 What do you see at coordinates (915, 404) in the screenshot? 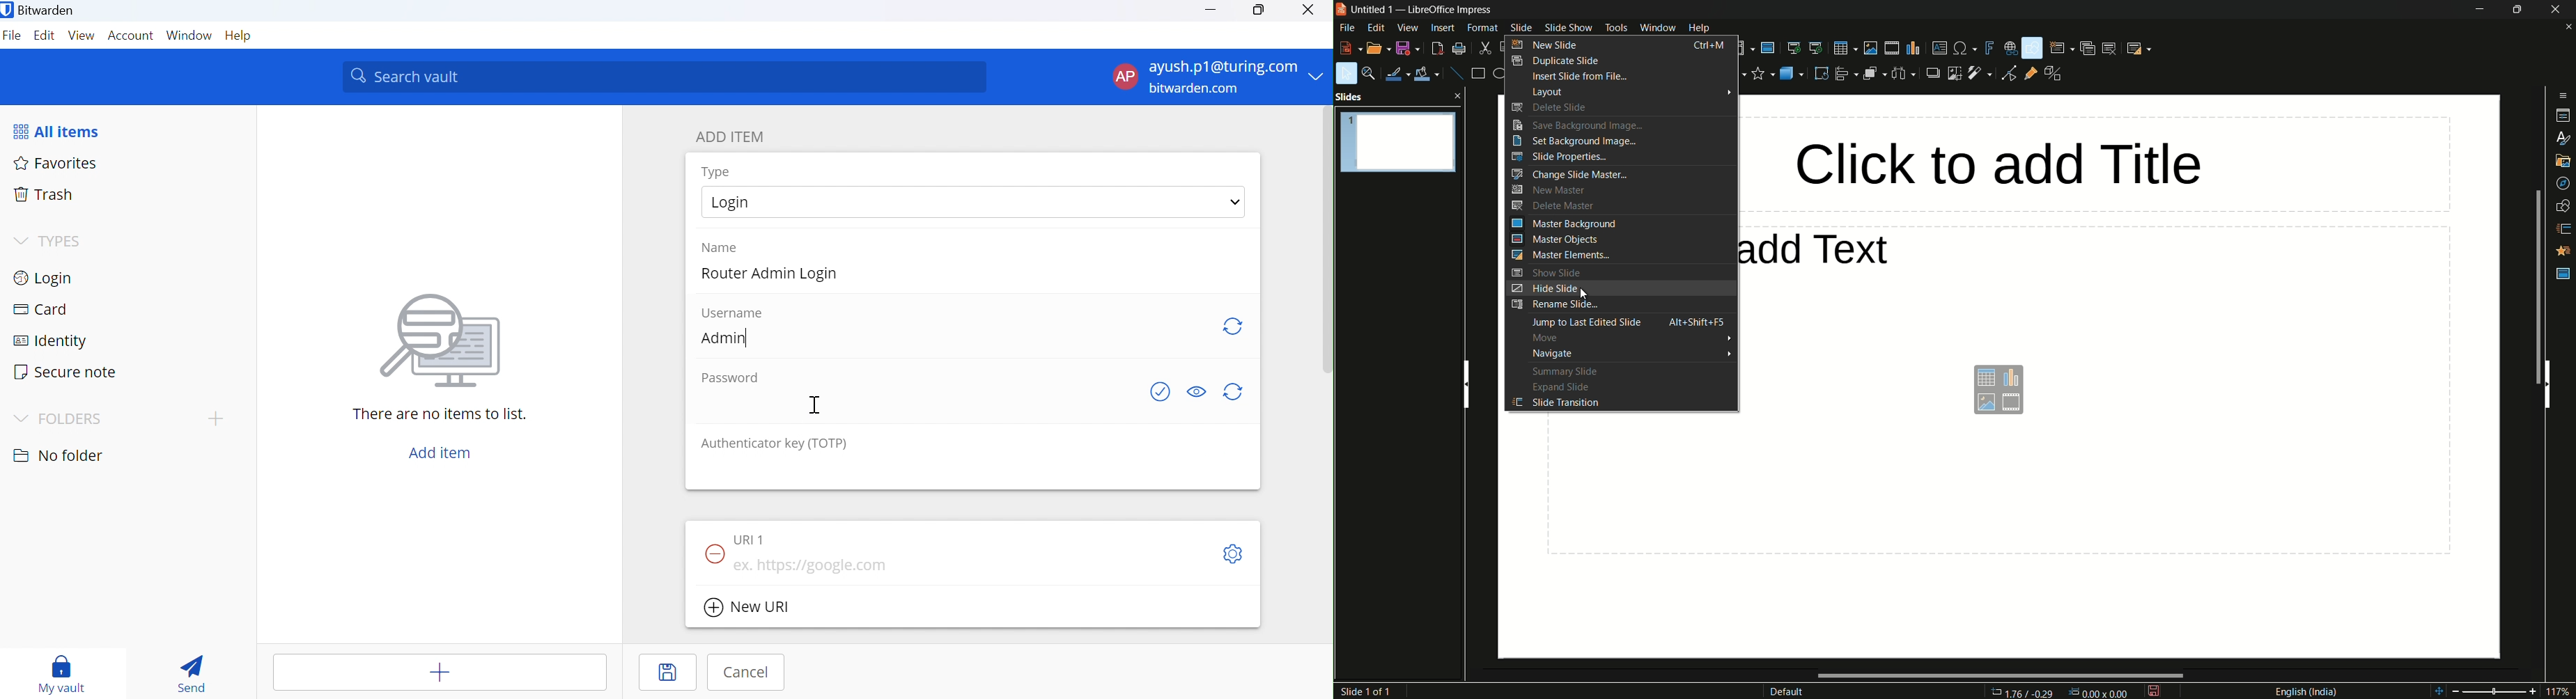
I see `add password` at bounding box center [915, 404].